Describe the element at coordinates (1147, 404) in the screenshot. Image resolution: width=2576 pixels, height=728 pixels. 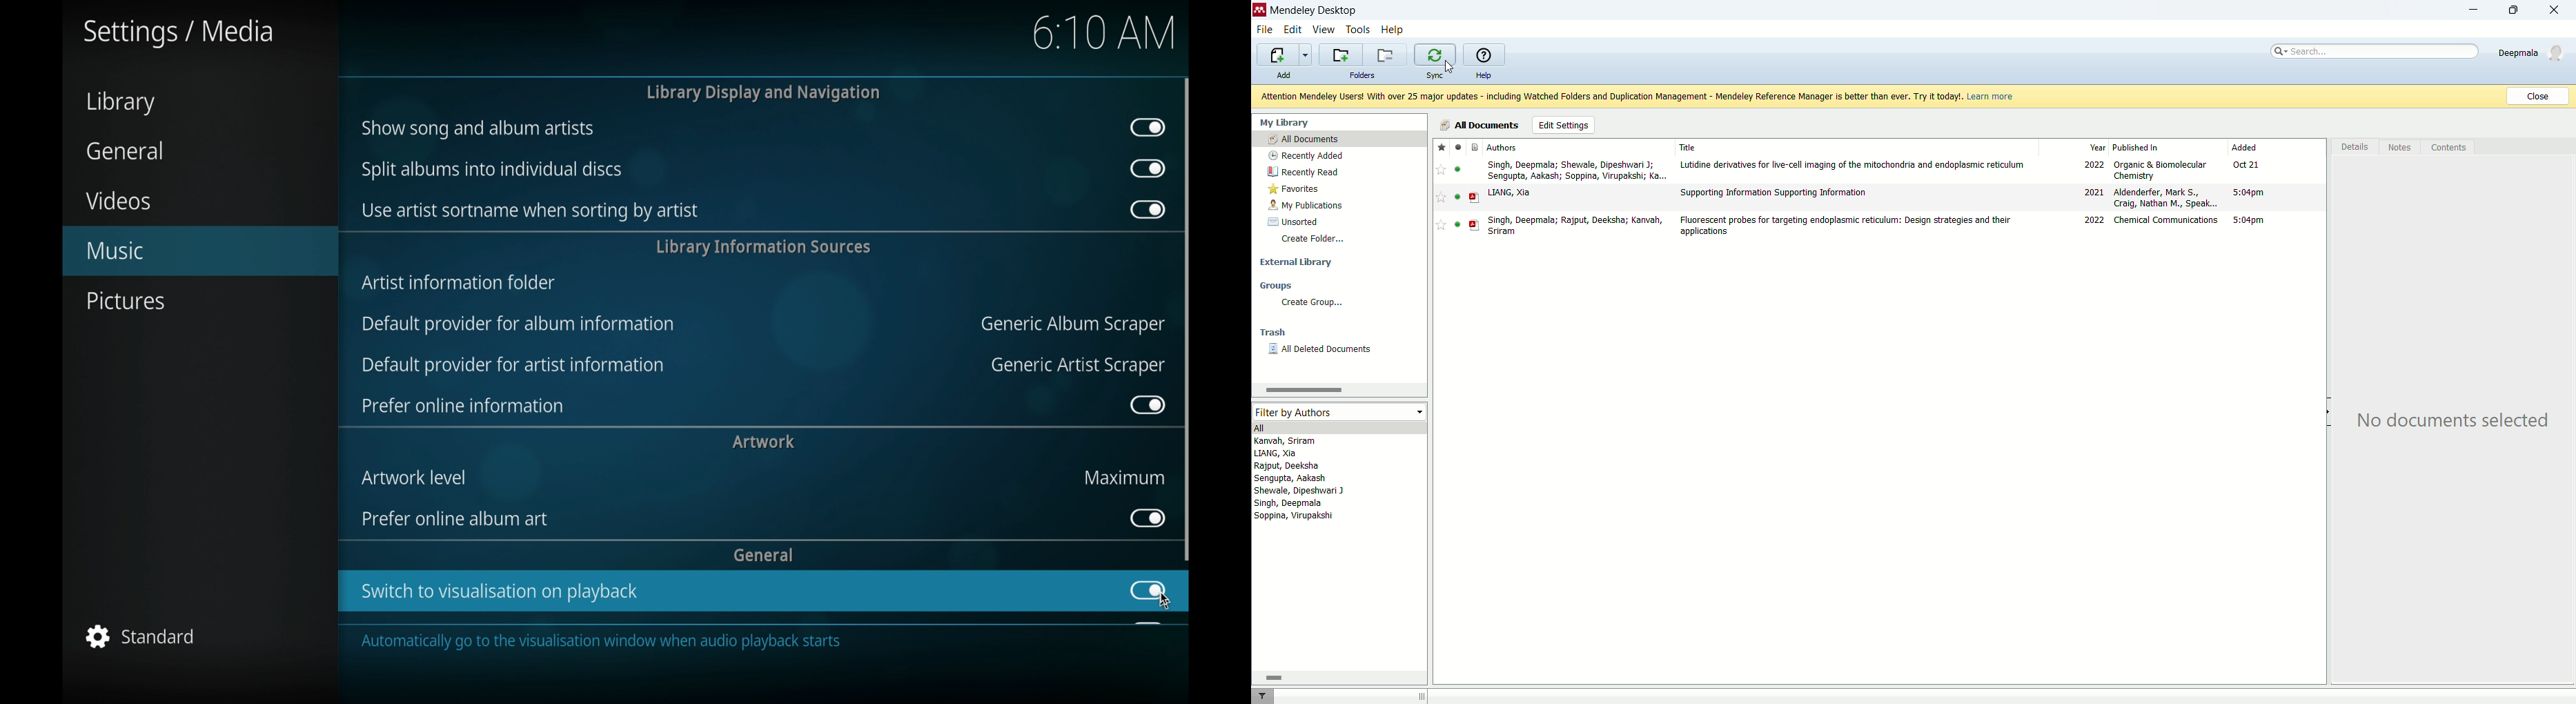
I see `toggle button` at that location.